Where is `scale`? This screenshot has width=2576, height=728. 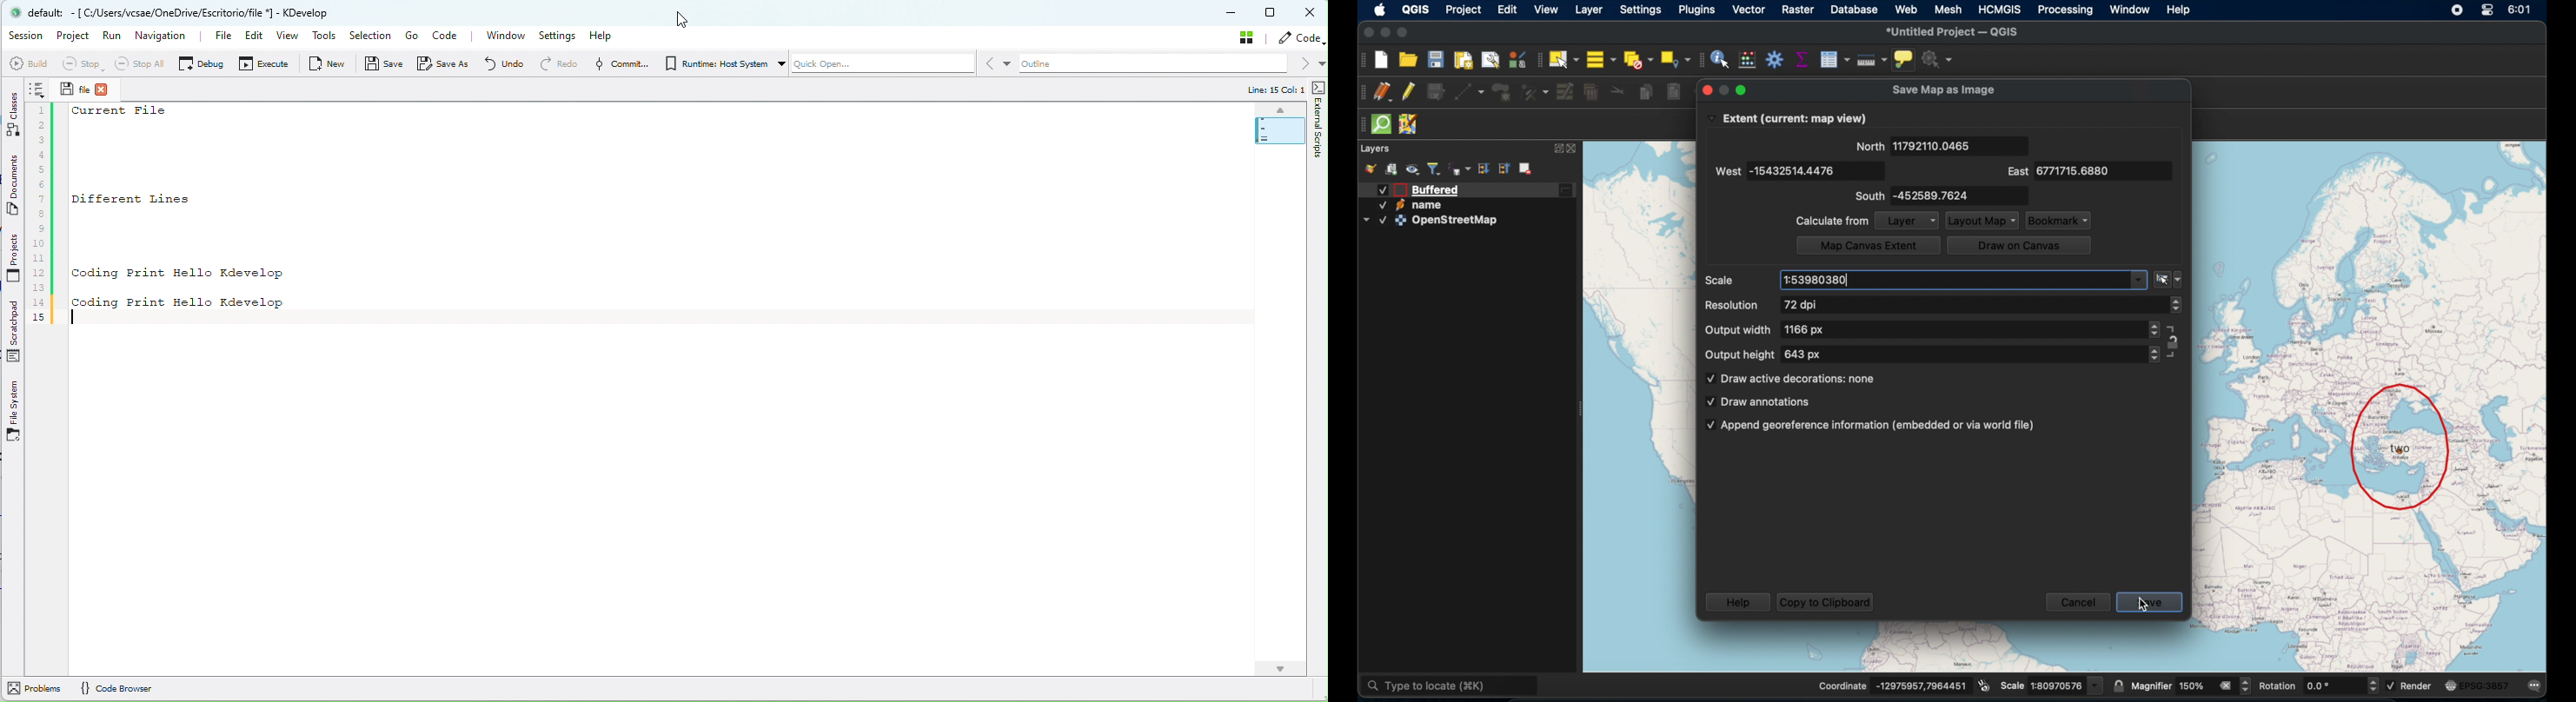 scale is located at coordinates (2171, 278).